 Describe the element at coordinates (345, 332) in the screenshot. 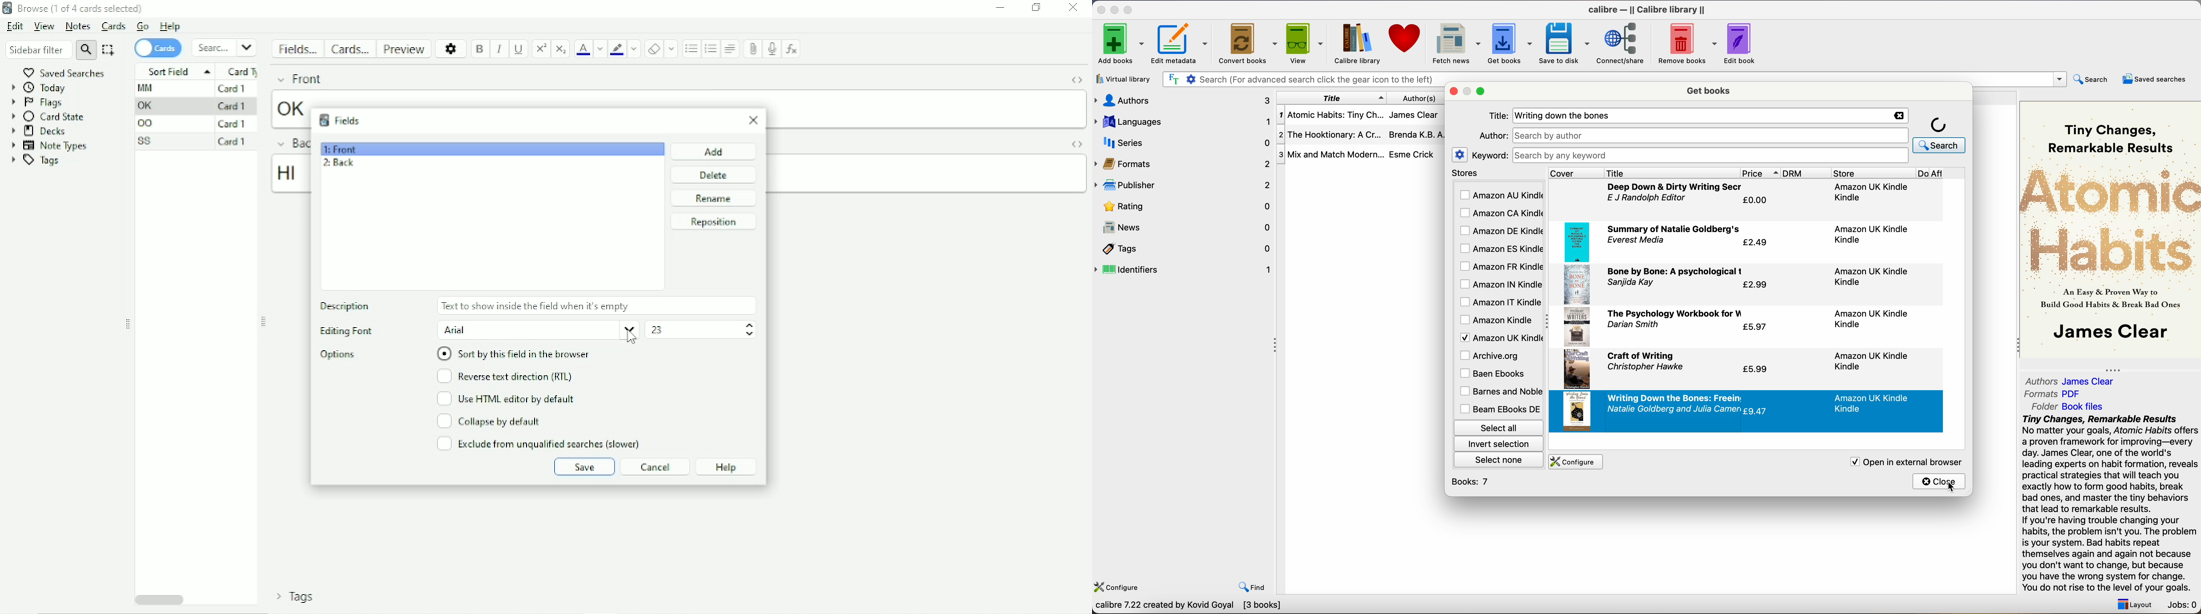

I see `Editing Font` at that location.